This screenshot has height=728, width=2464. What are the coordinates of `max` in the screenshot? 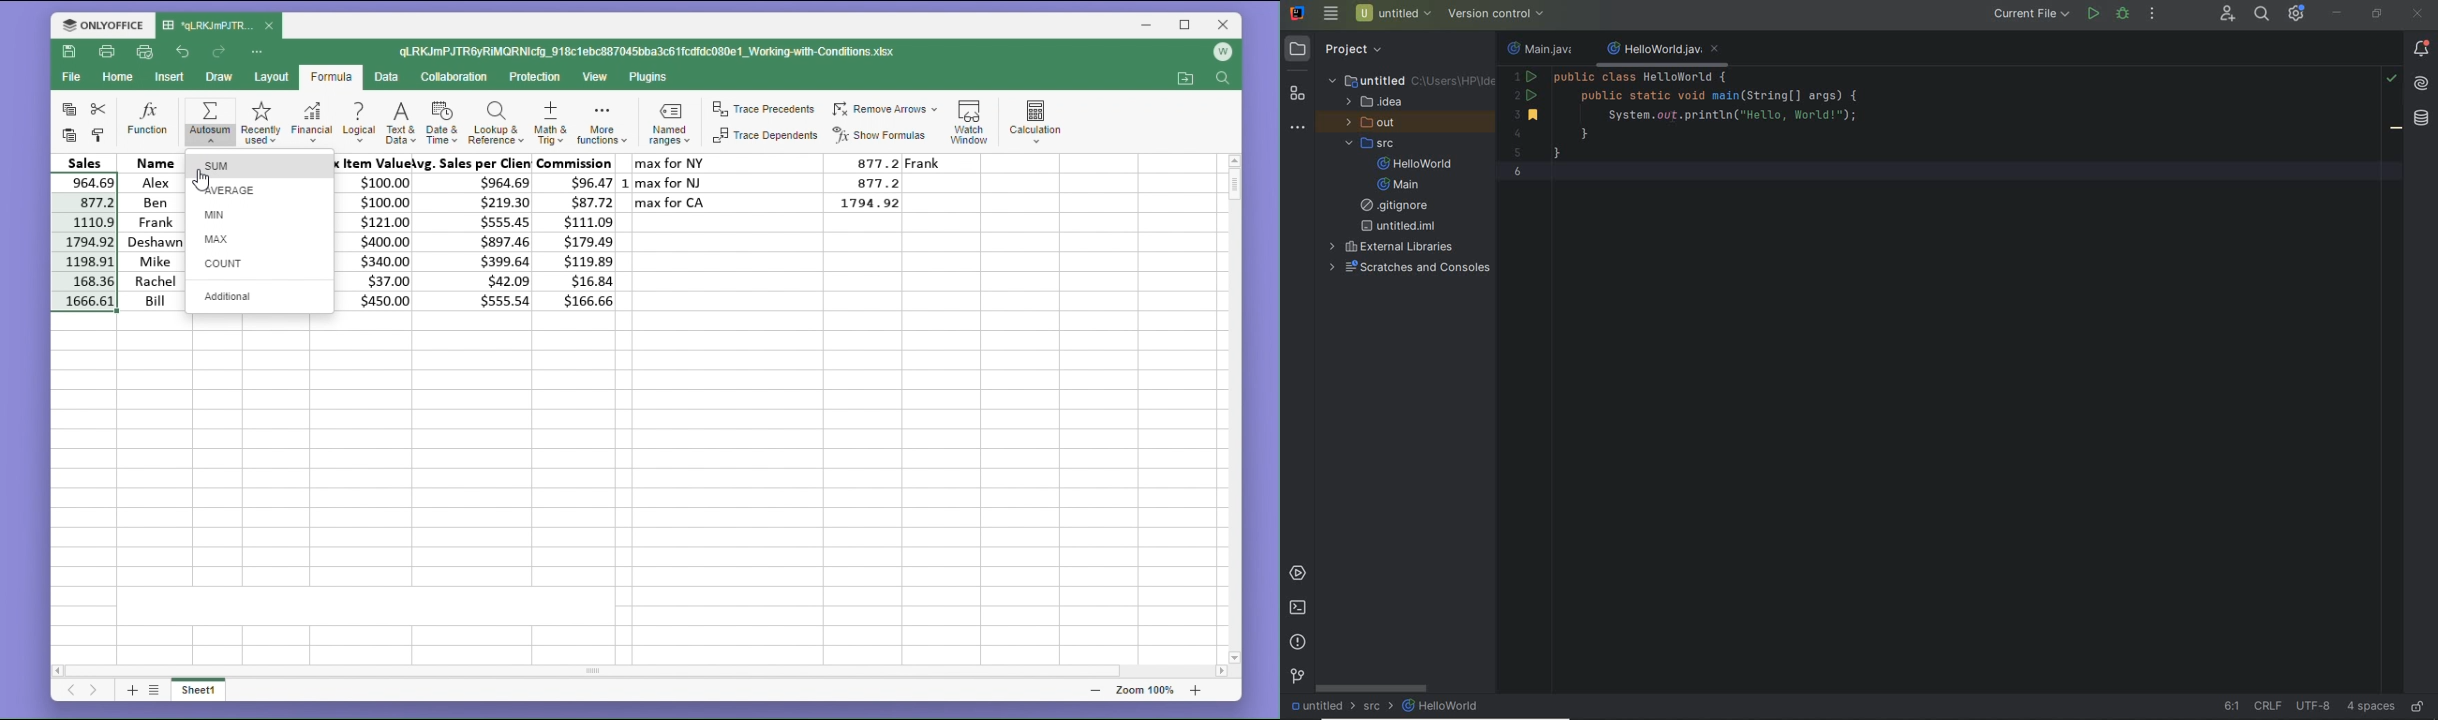 It's located at (258, 237).